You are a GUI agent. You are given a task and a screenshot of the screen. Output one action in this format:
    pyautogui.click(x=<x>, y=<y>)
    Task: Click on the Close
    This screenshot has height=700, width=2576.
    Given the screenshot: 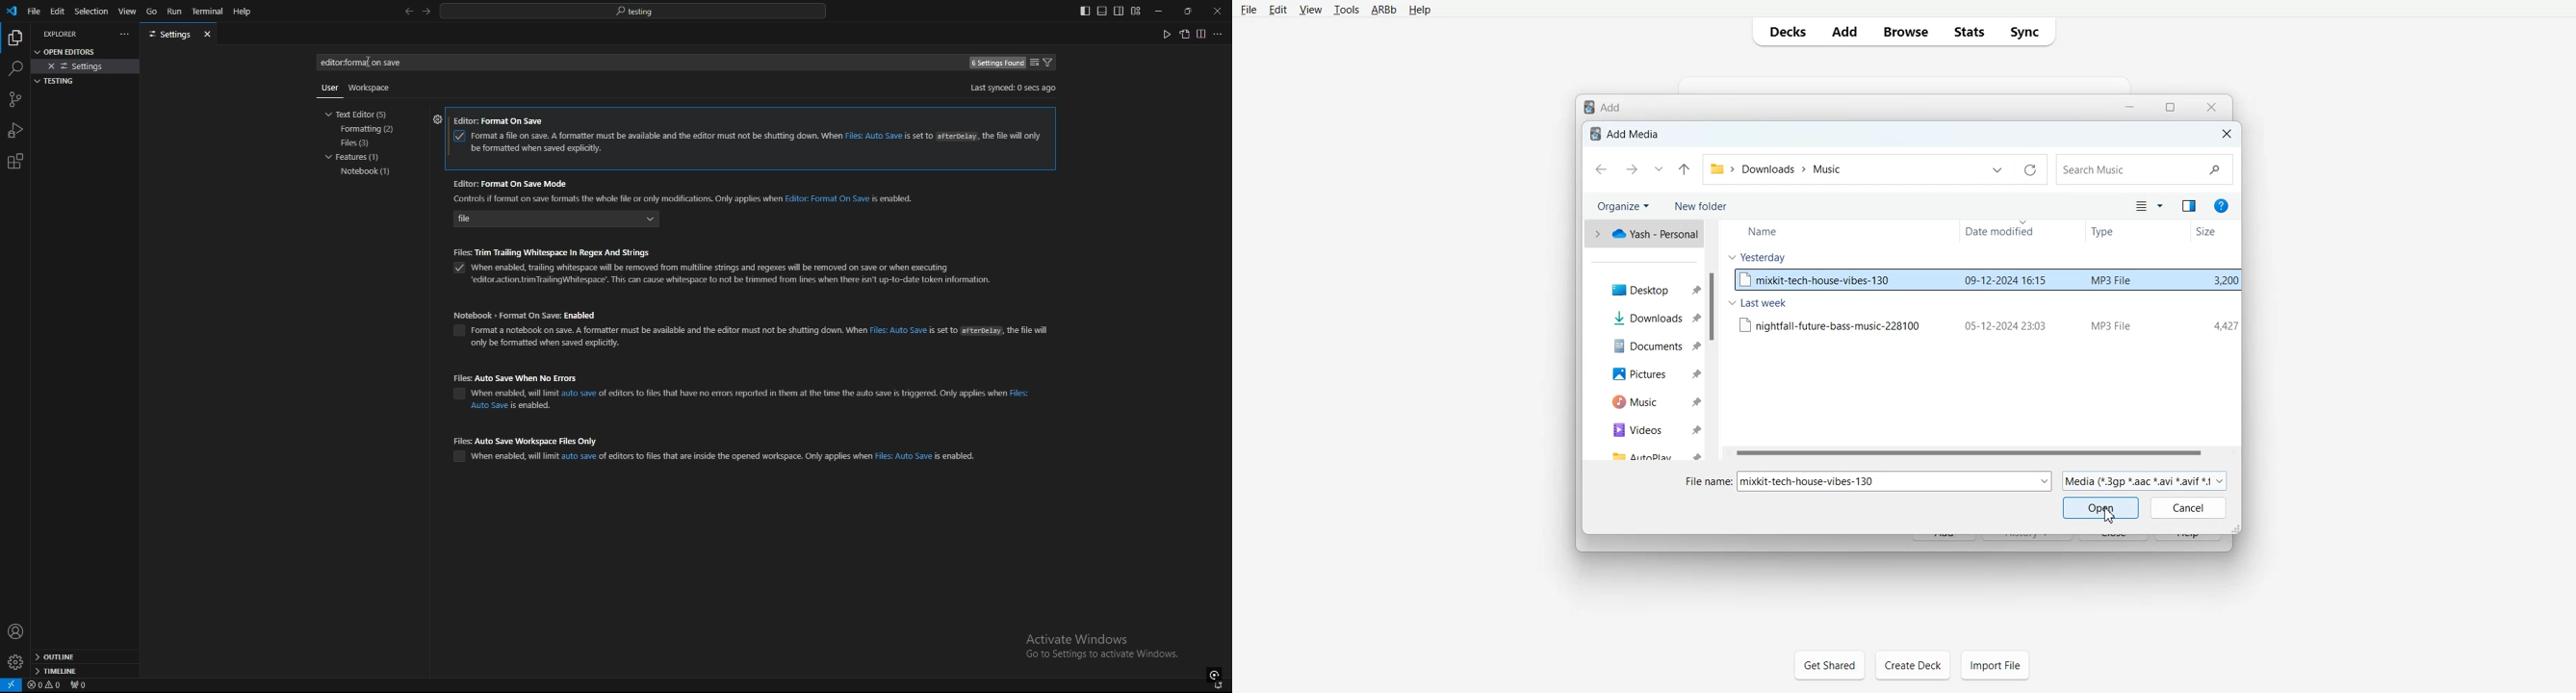 What is the action you would take?
    pyautogui.click(x=2210, y=107)
    